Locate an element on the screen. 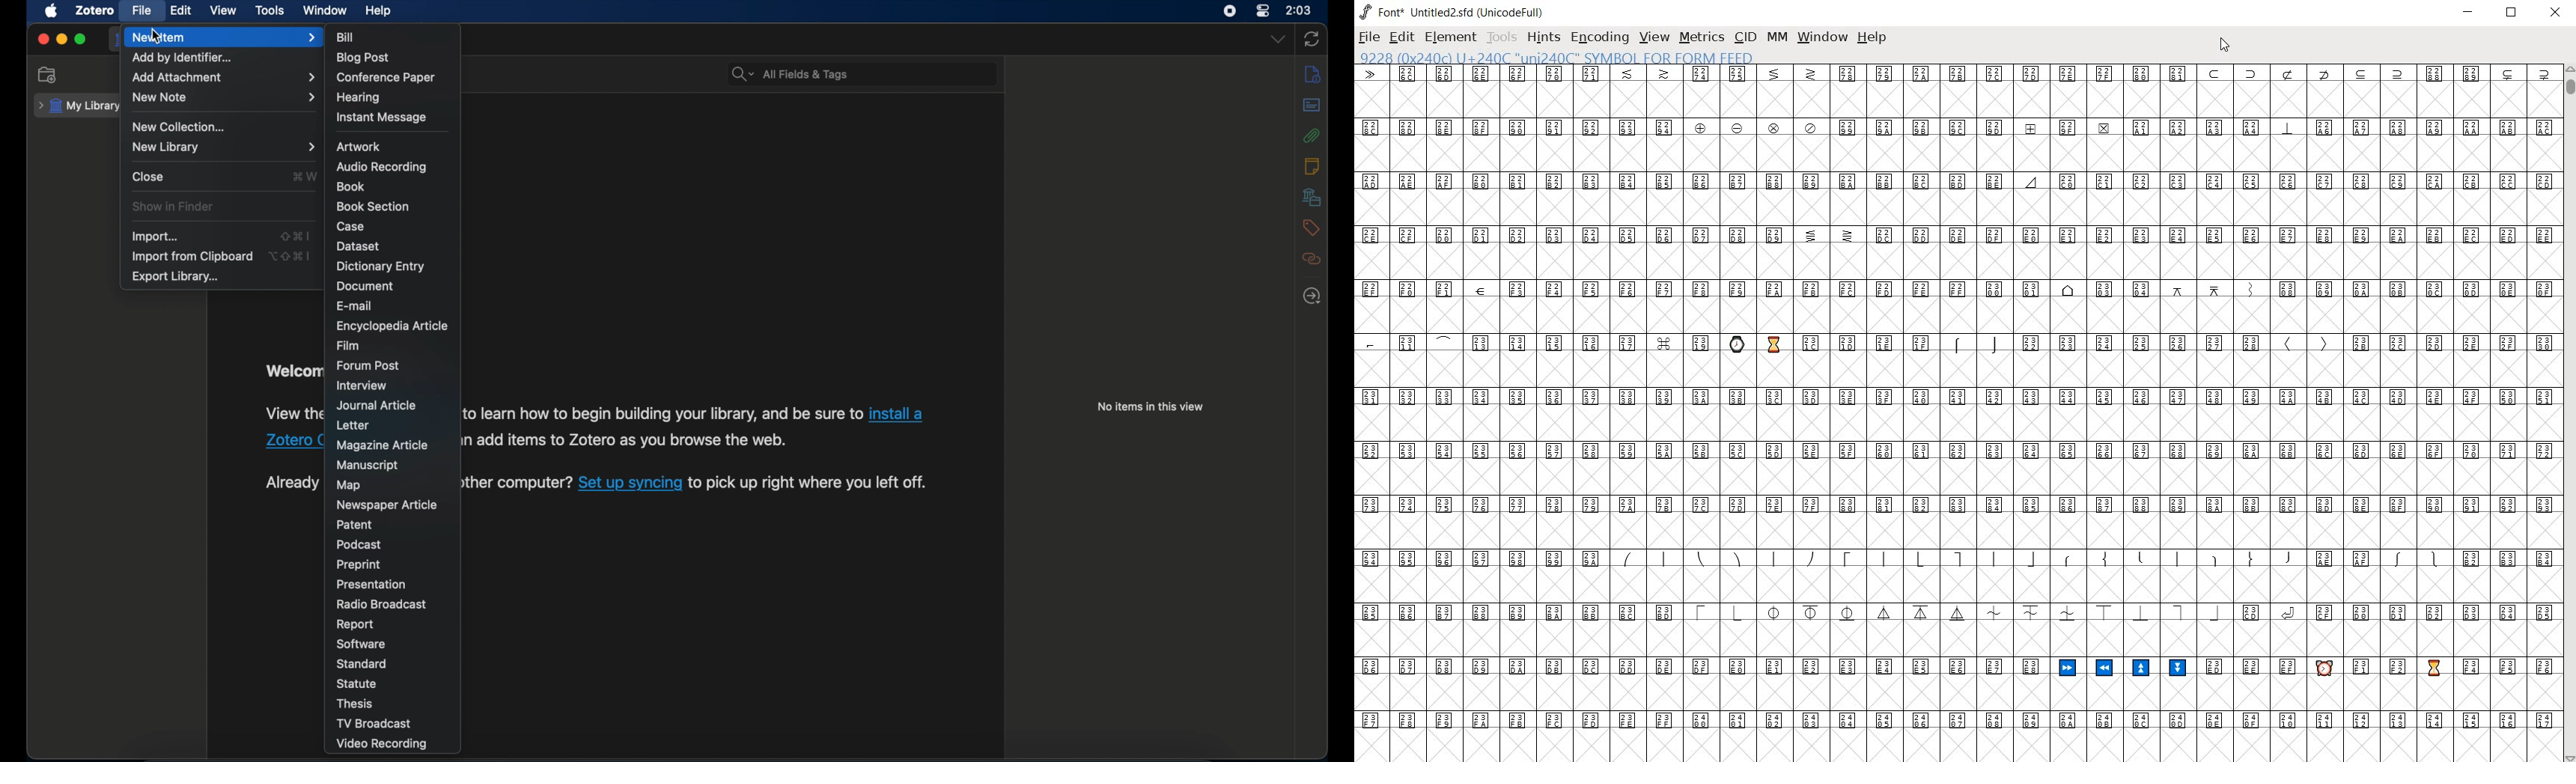 This screenshot has width=2576, height=784. attachments is located at coordinates (1313, 135).